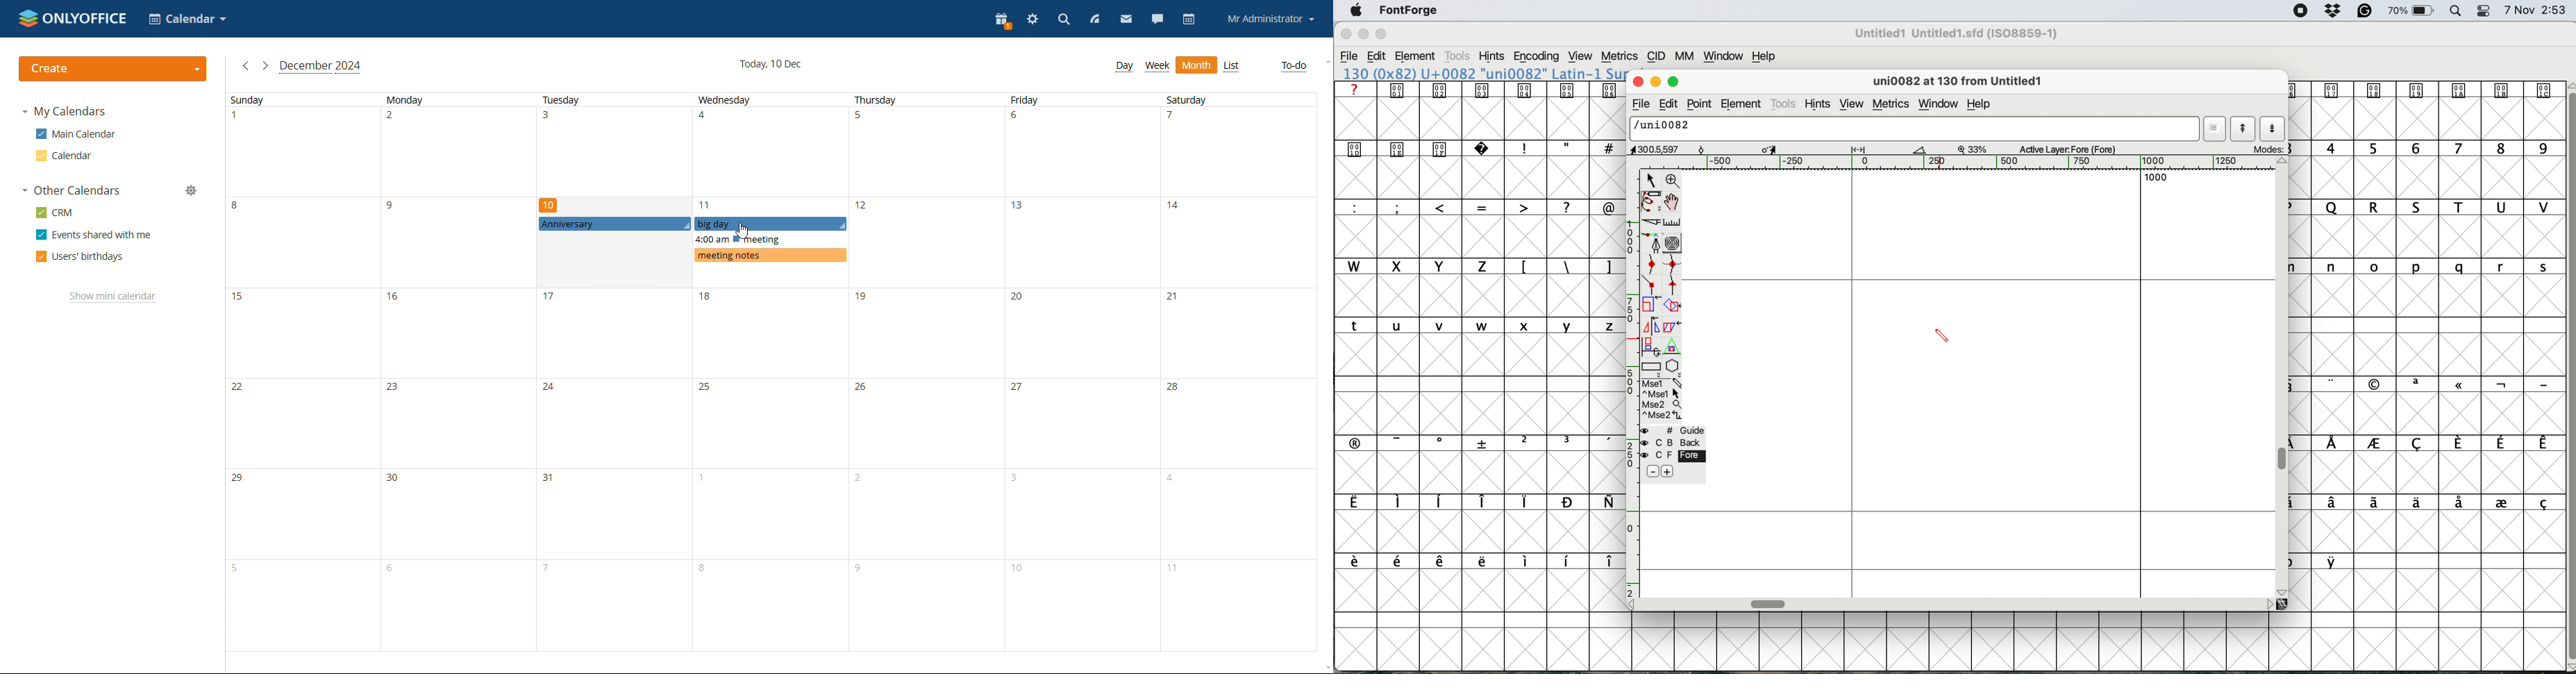 The image size is (2576, 700). Describe the element at coordinates (1762, 57) in the screenshot. I see `help` at that location.